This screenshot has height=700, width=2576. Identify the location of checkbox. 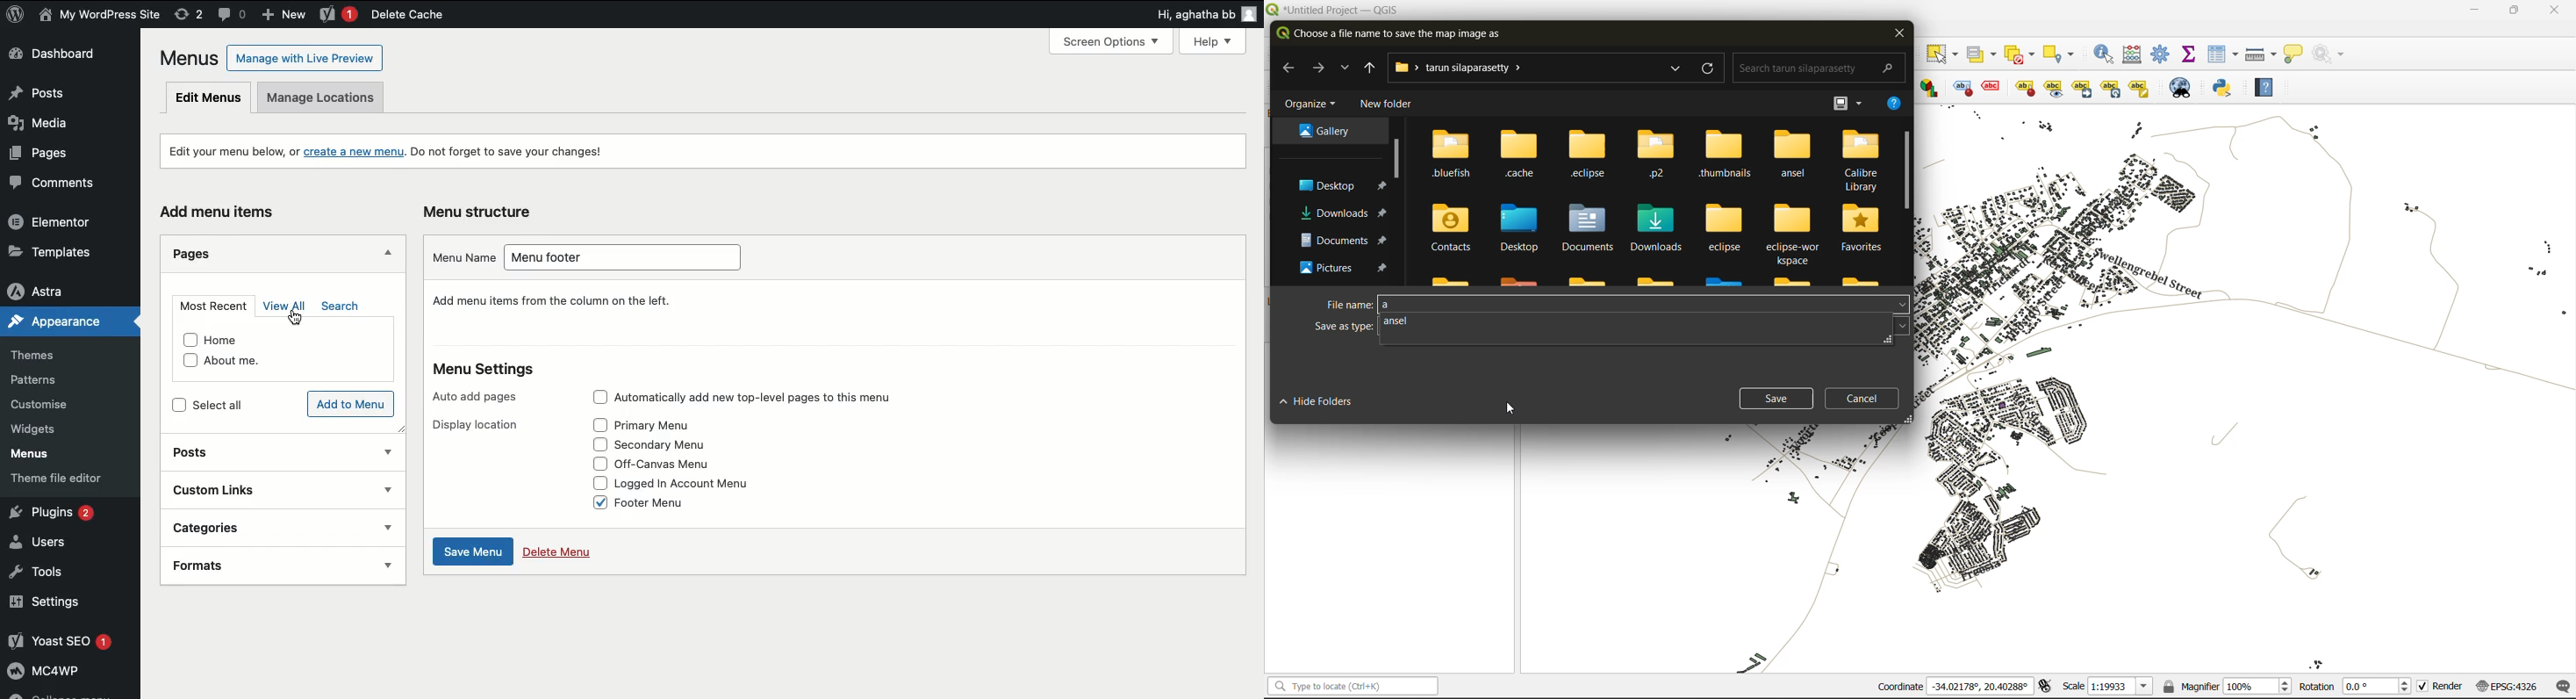
(186, 363).